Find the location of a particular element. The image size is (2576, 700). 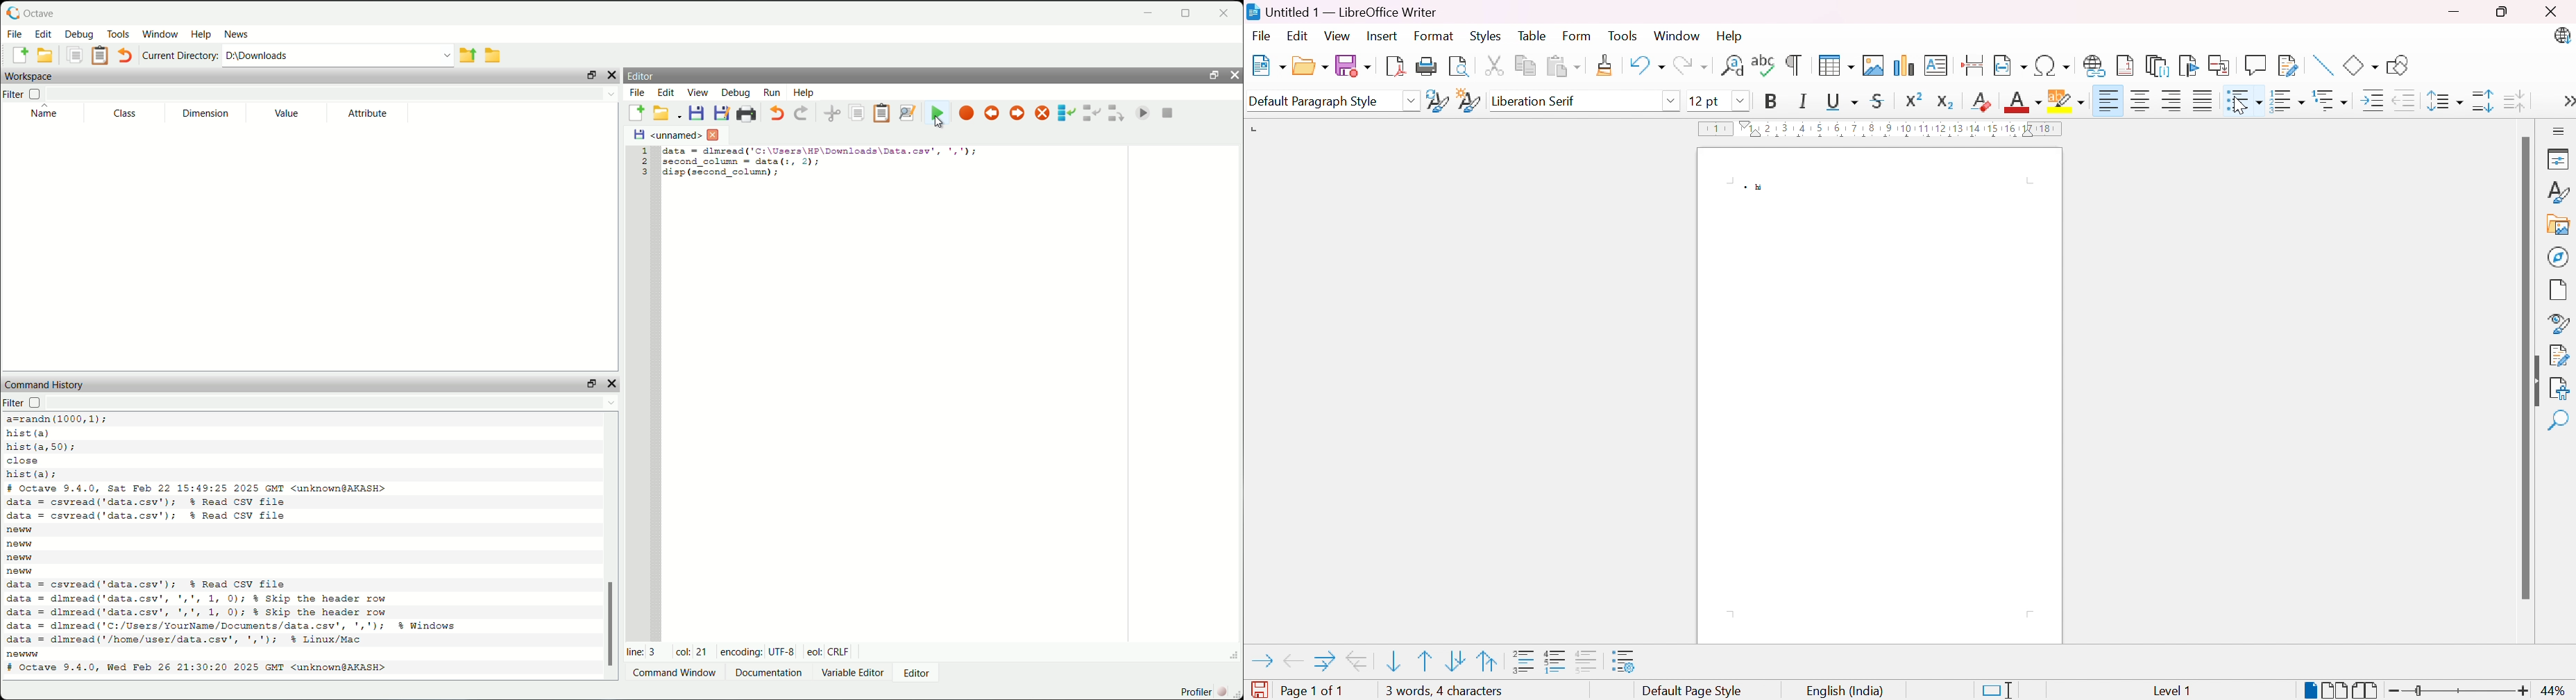

Redo is located at coordinates (1690, 67).